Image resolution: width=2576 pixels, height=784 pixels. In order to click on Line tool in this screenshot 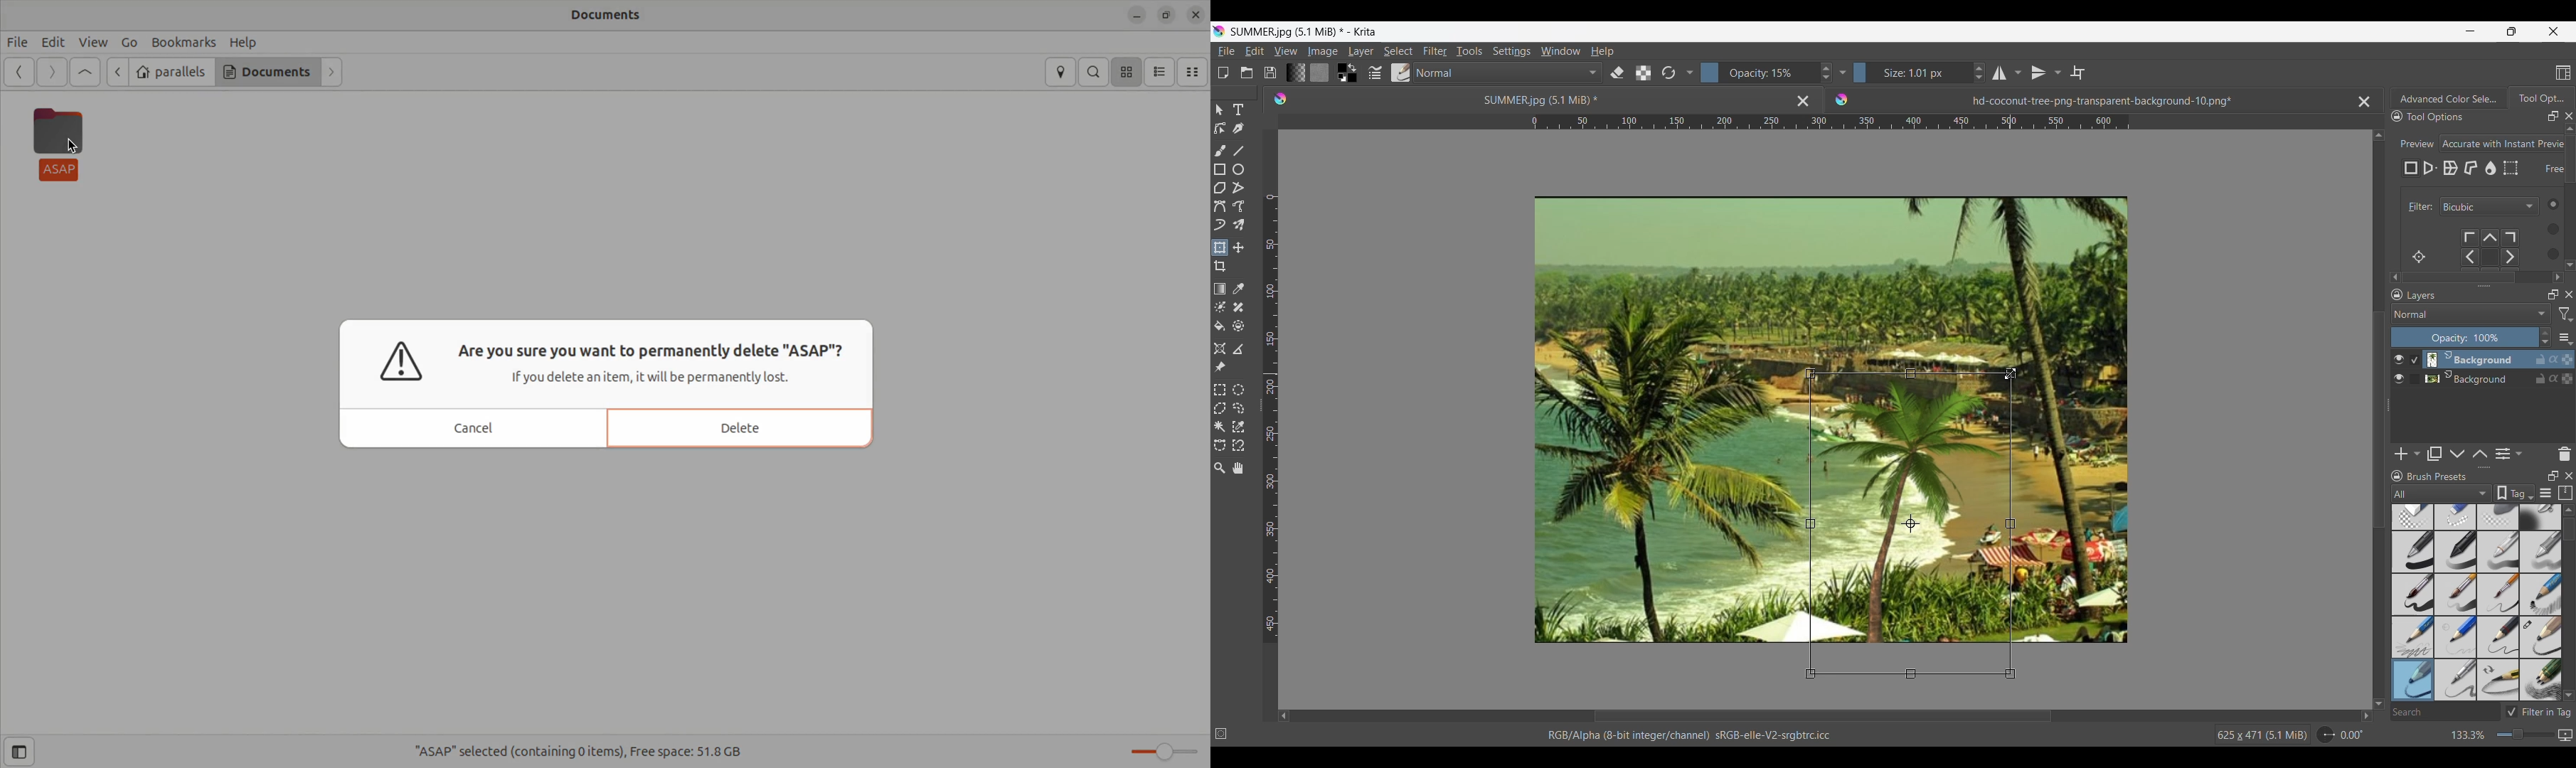, I will do `click(1238, 151)`.